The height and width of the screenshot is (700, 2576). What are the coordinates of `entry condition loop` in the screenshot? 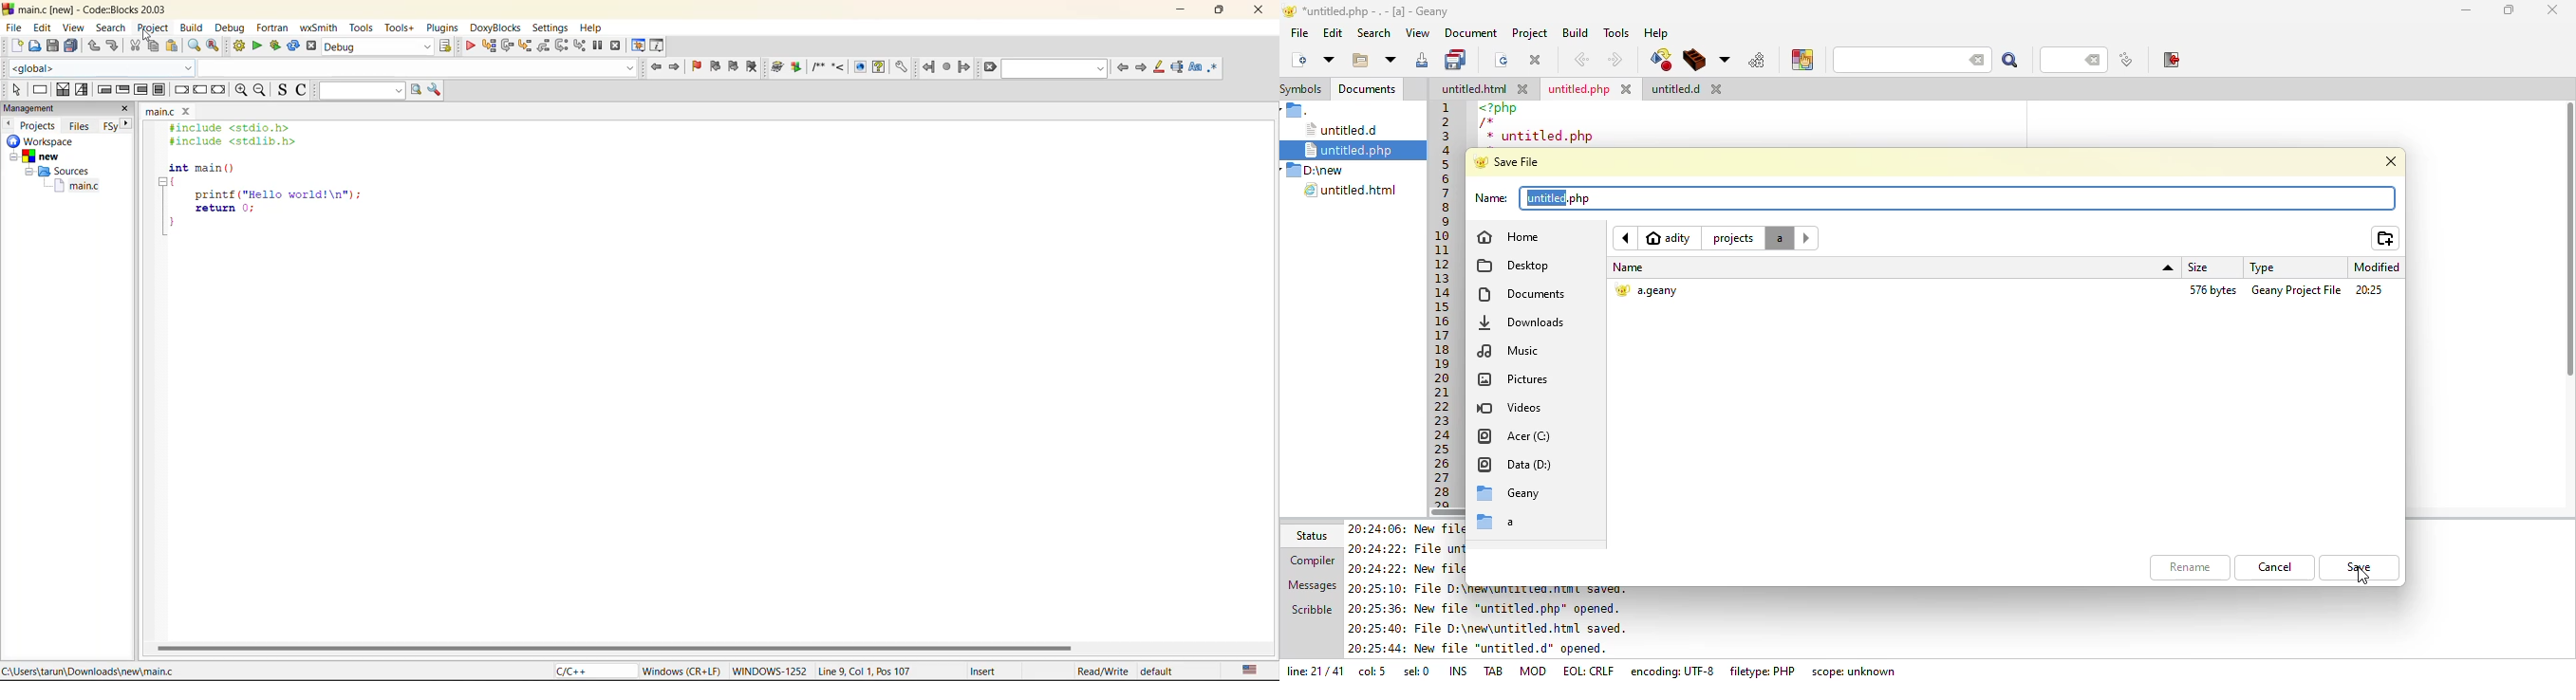 It's located at (103, 91).